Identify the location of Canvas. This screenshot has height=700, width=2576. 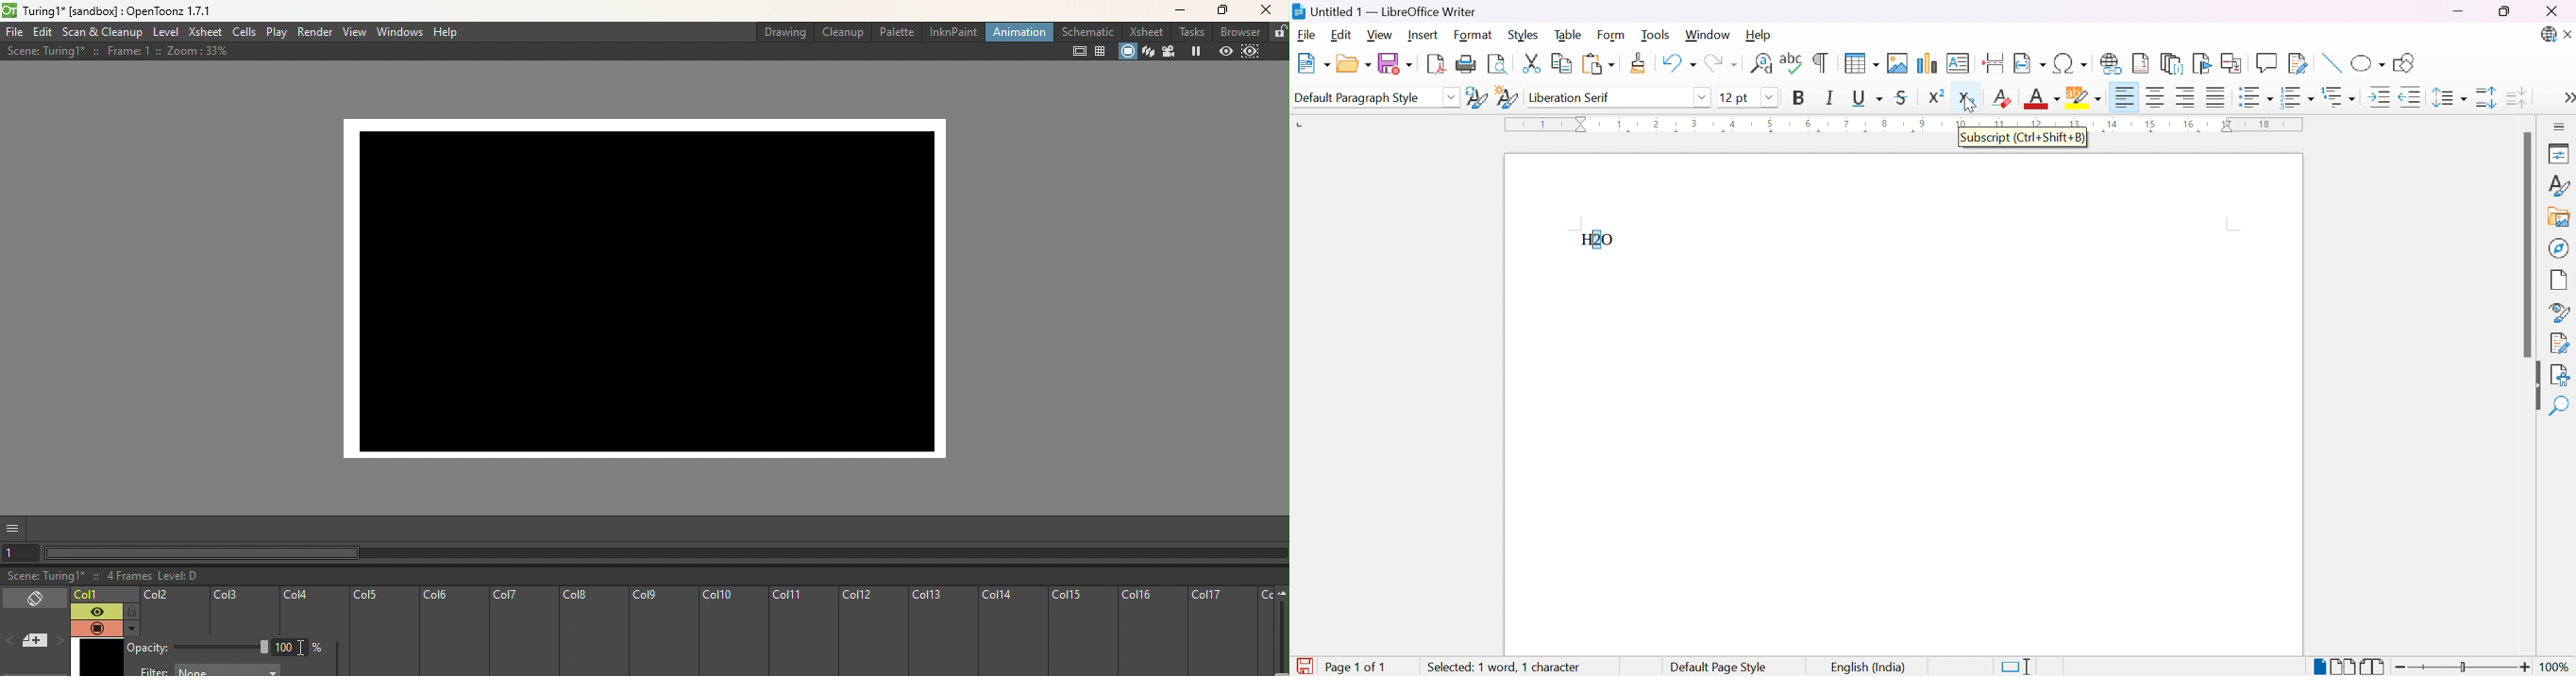
(655, 281).